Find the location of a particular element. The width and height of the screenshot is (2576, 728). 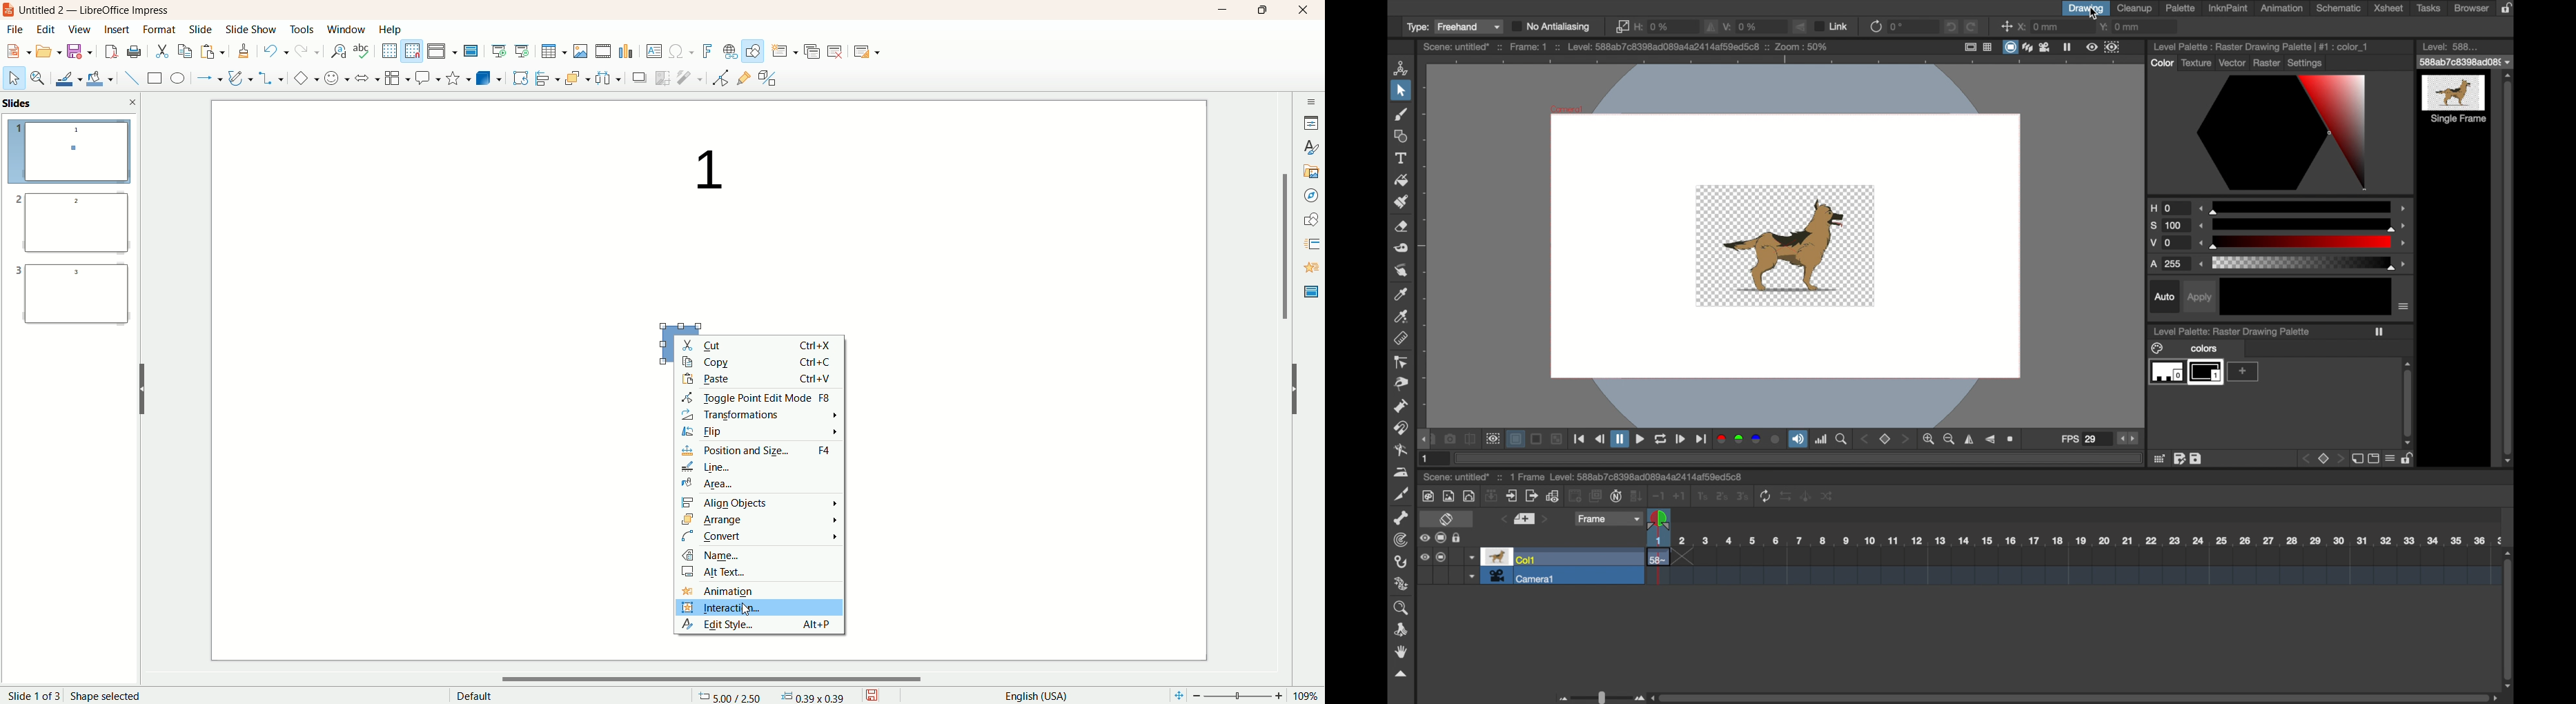

window is located at coordinates (346, 29).